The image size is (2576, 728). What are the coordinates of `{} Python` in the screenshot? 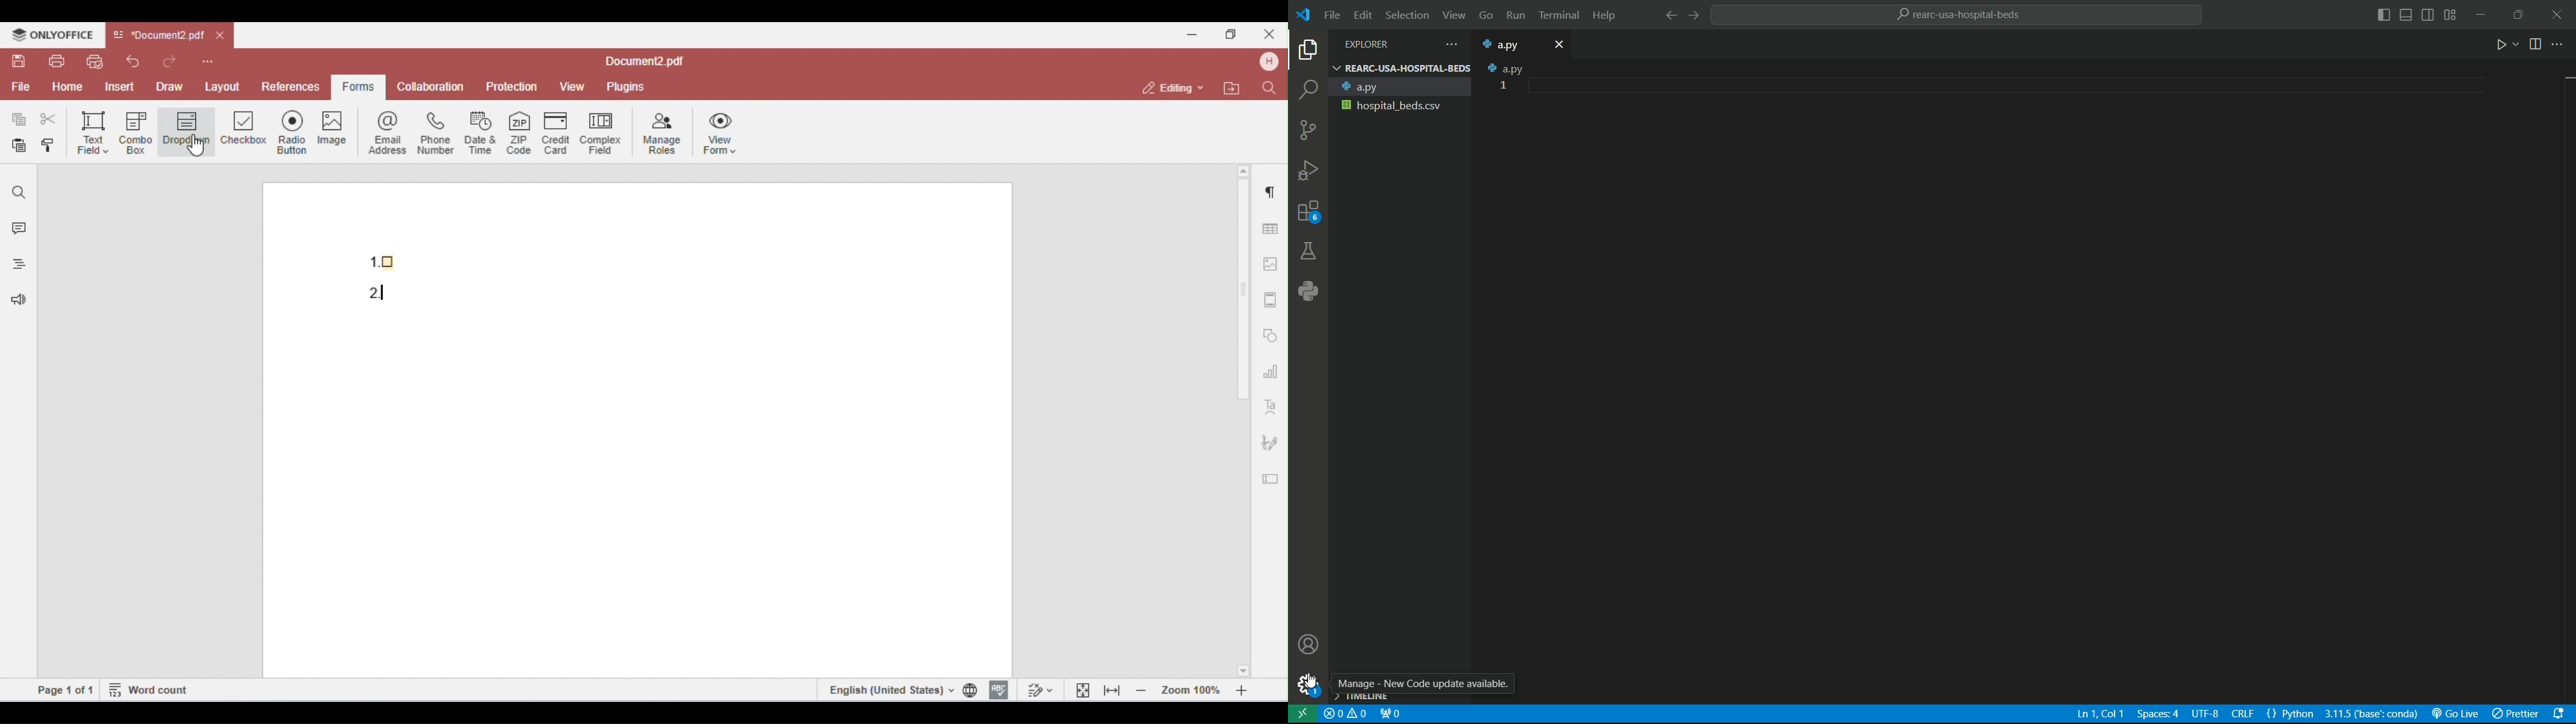 It's located at (2291, 714).